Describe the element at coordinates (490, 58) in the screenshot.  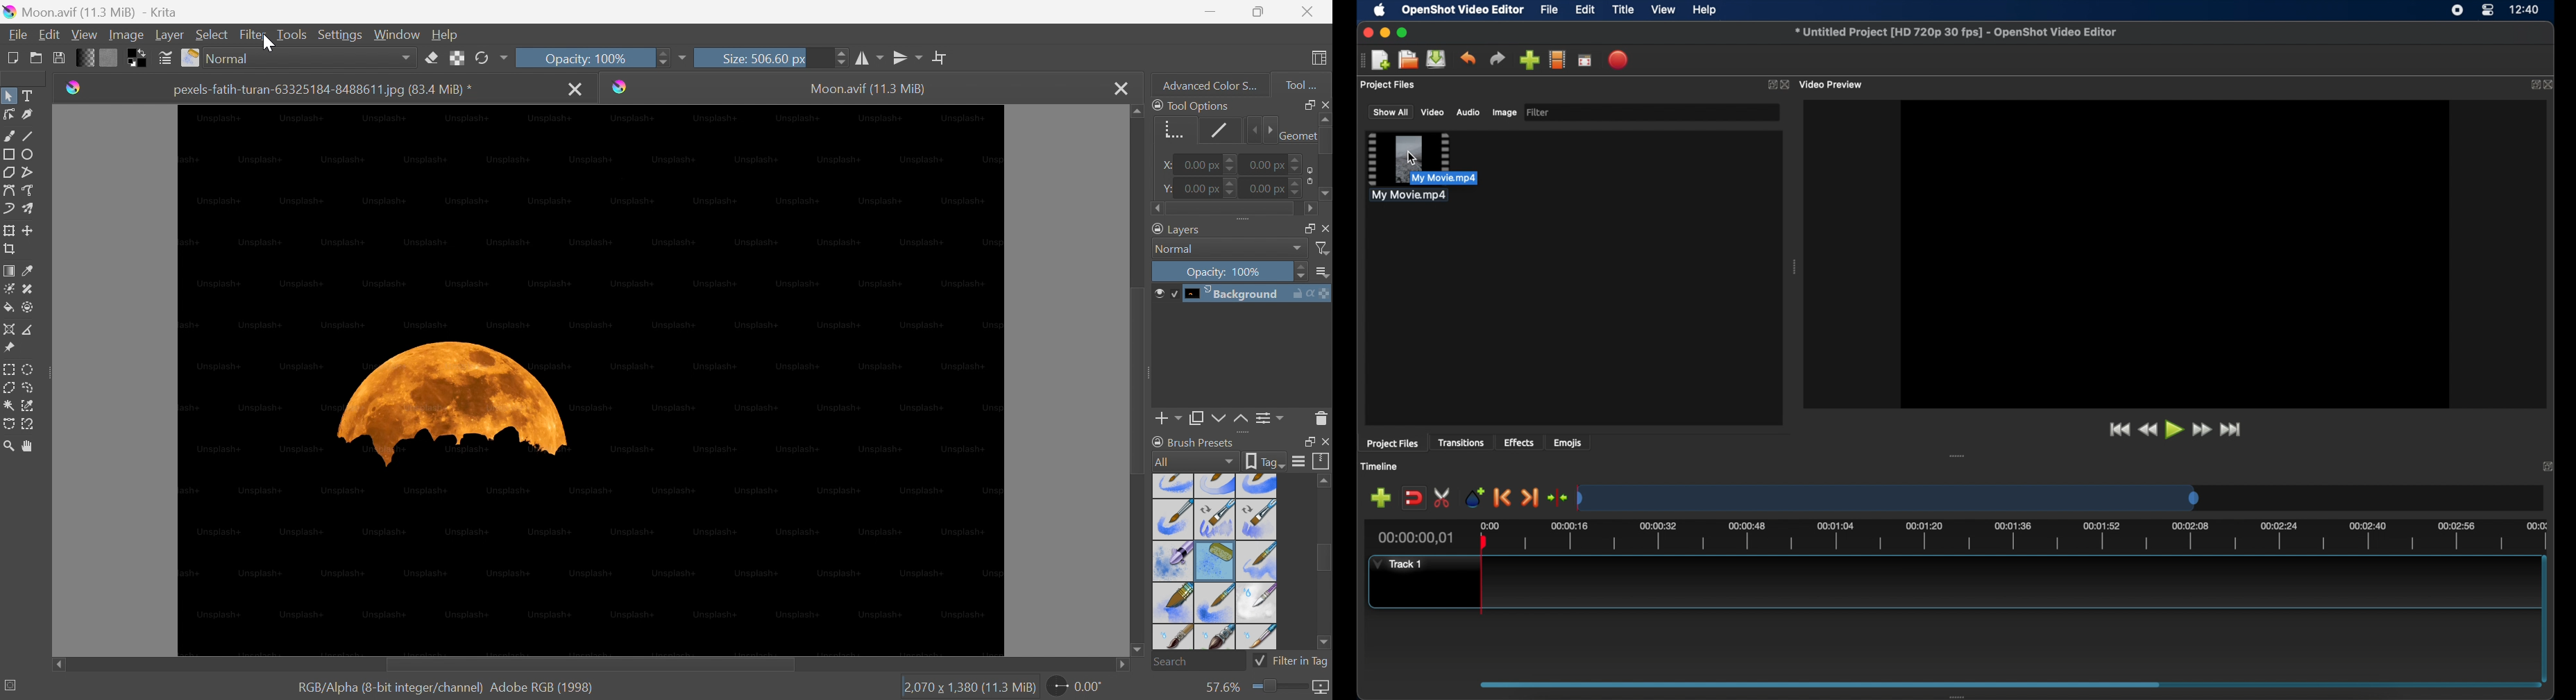
I see `Reload original preset` at that location.